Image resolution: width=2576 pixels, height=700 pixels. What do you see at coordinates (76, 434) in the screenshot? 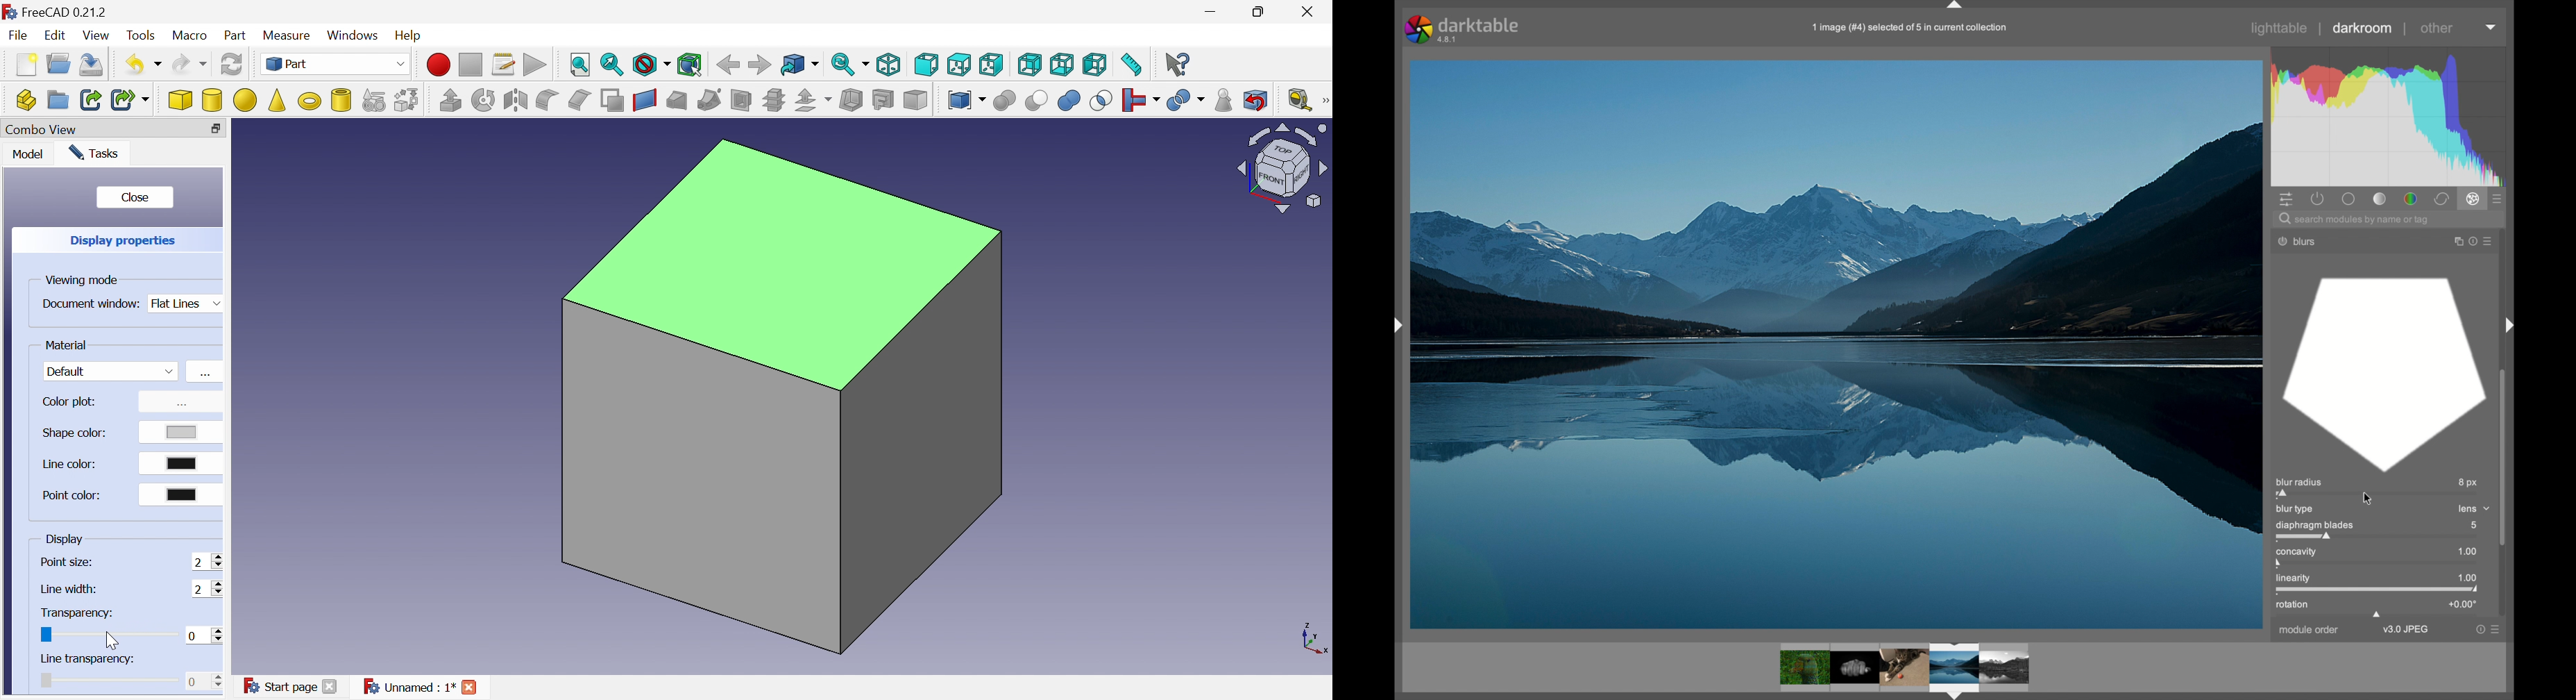
I see `Shape color` at bounding box center [76, 434].